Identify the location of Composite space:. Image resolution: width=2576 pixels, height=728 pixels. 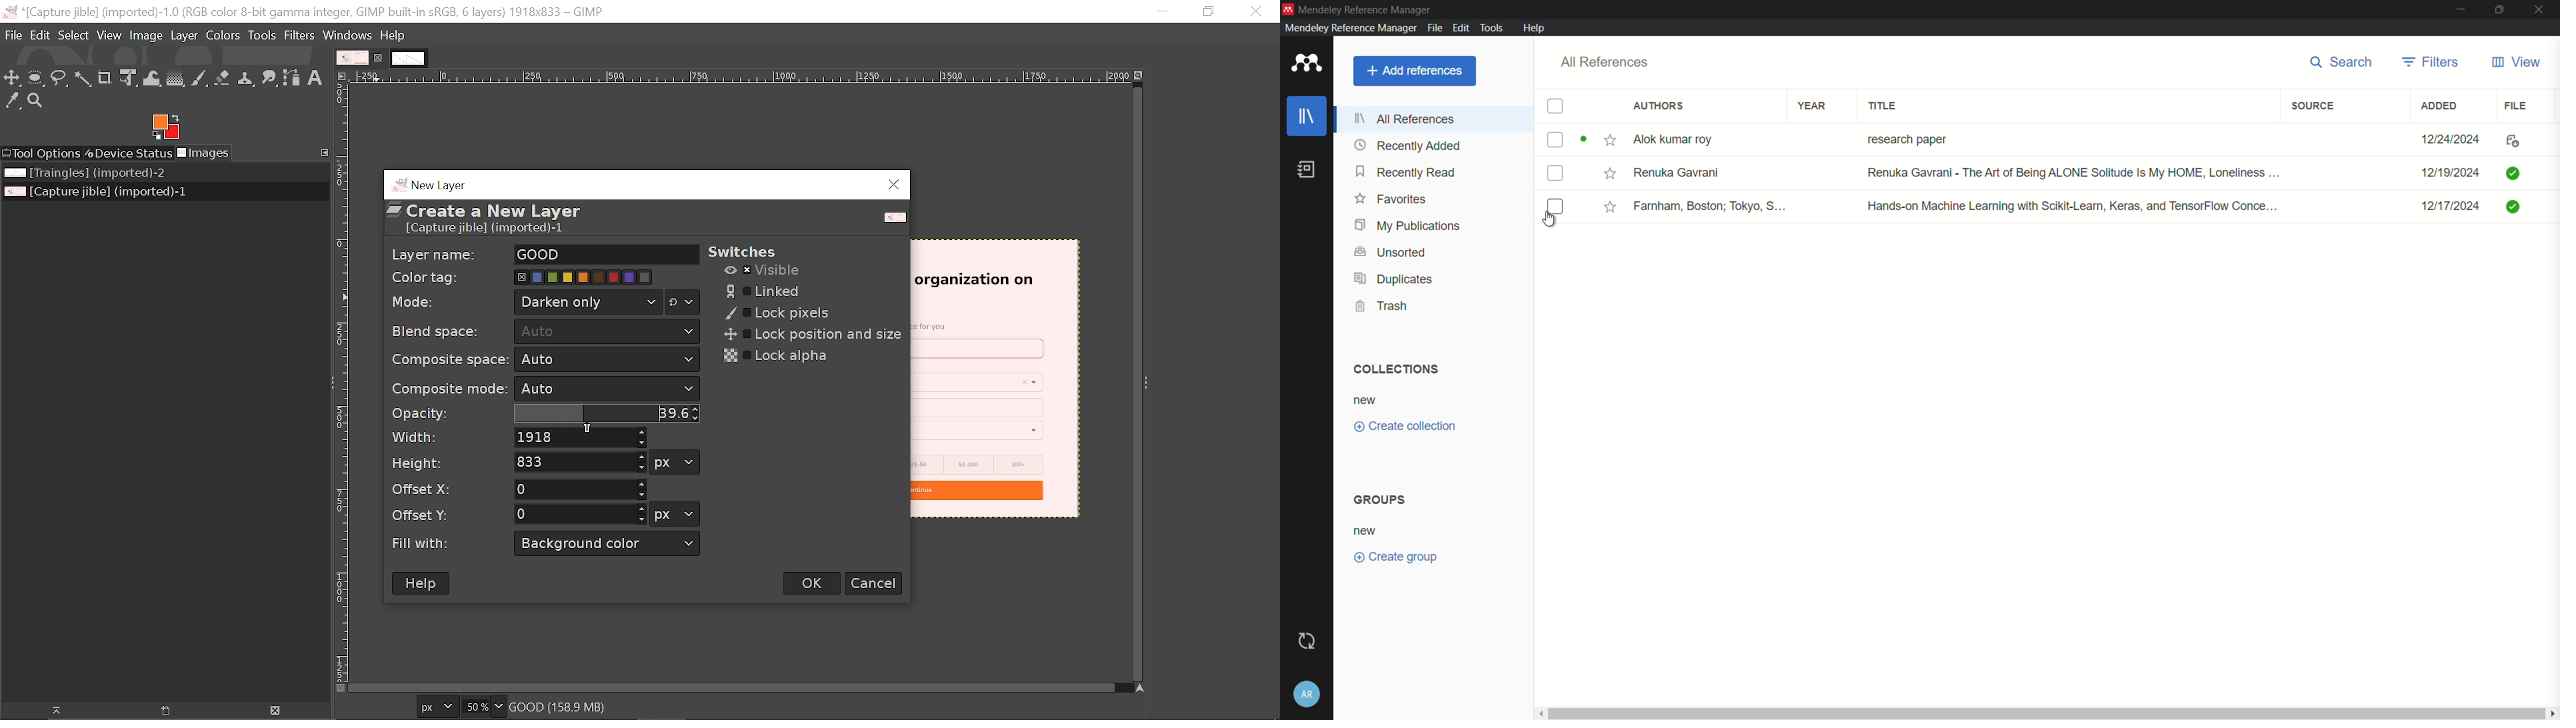
(441, 359).